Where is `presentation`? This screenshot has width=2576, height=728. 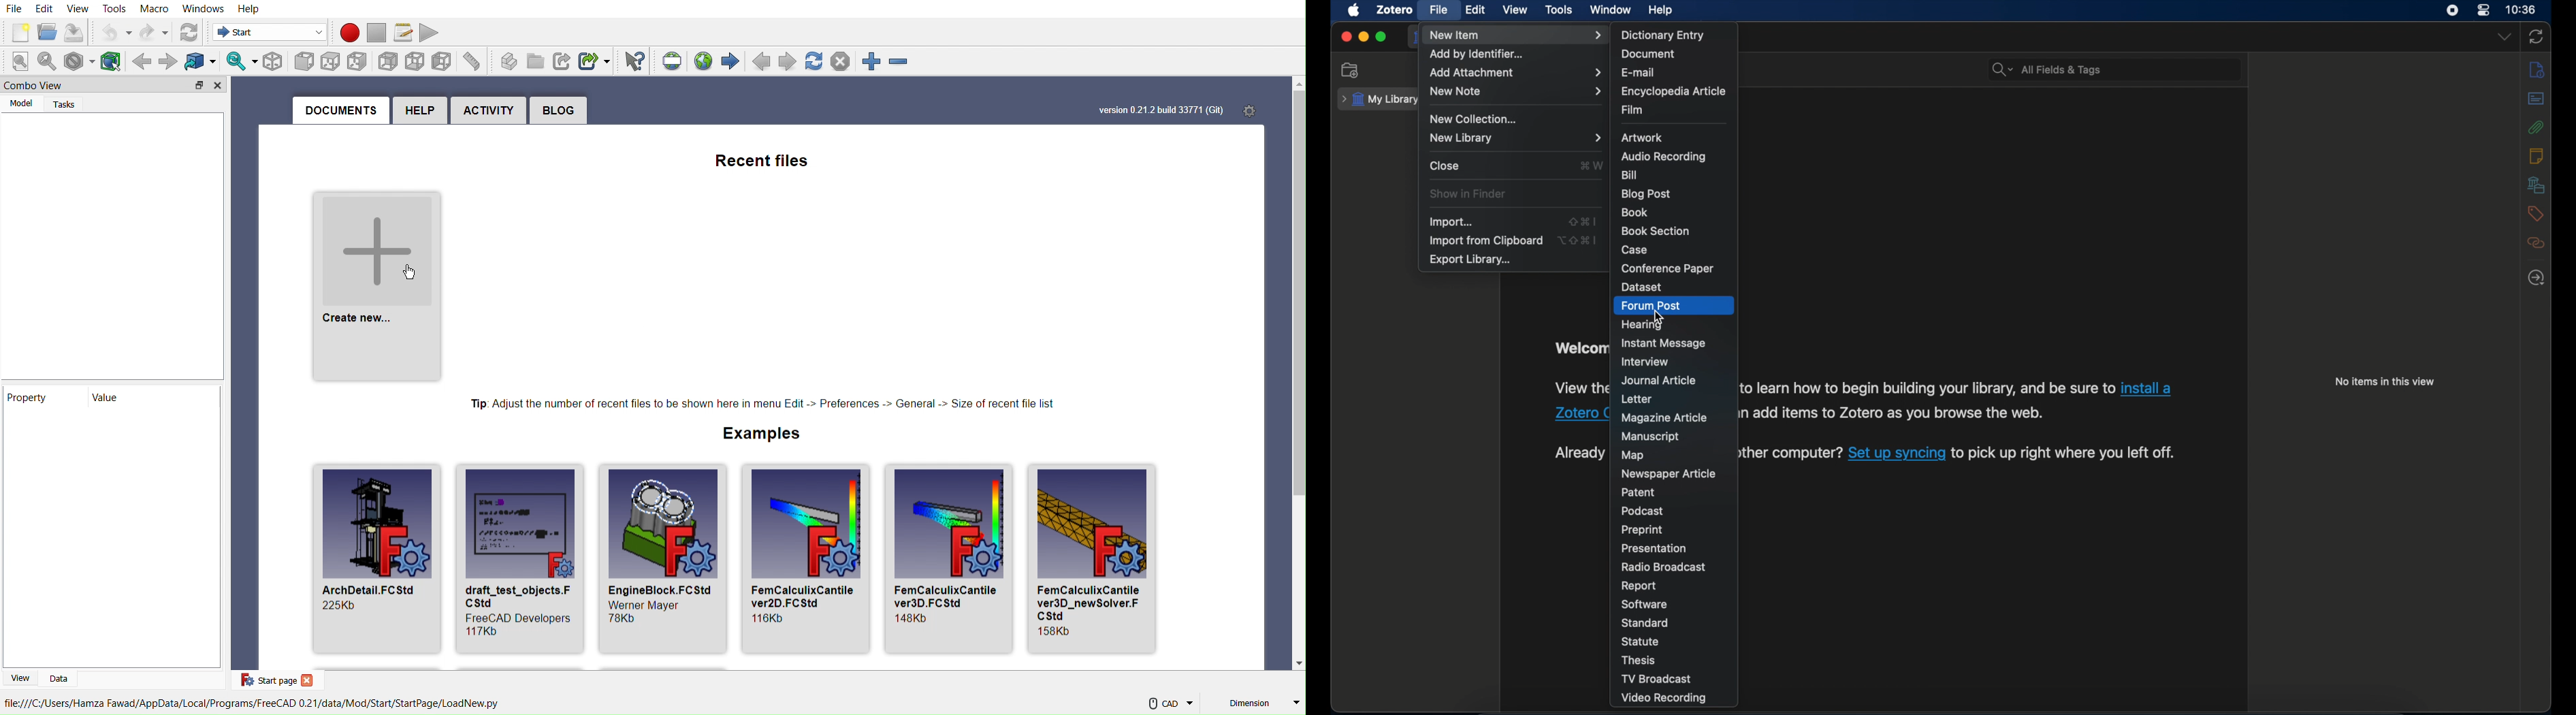
presentation is located at coordinates (1655, 547).